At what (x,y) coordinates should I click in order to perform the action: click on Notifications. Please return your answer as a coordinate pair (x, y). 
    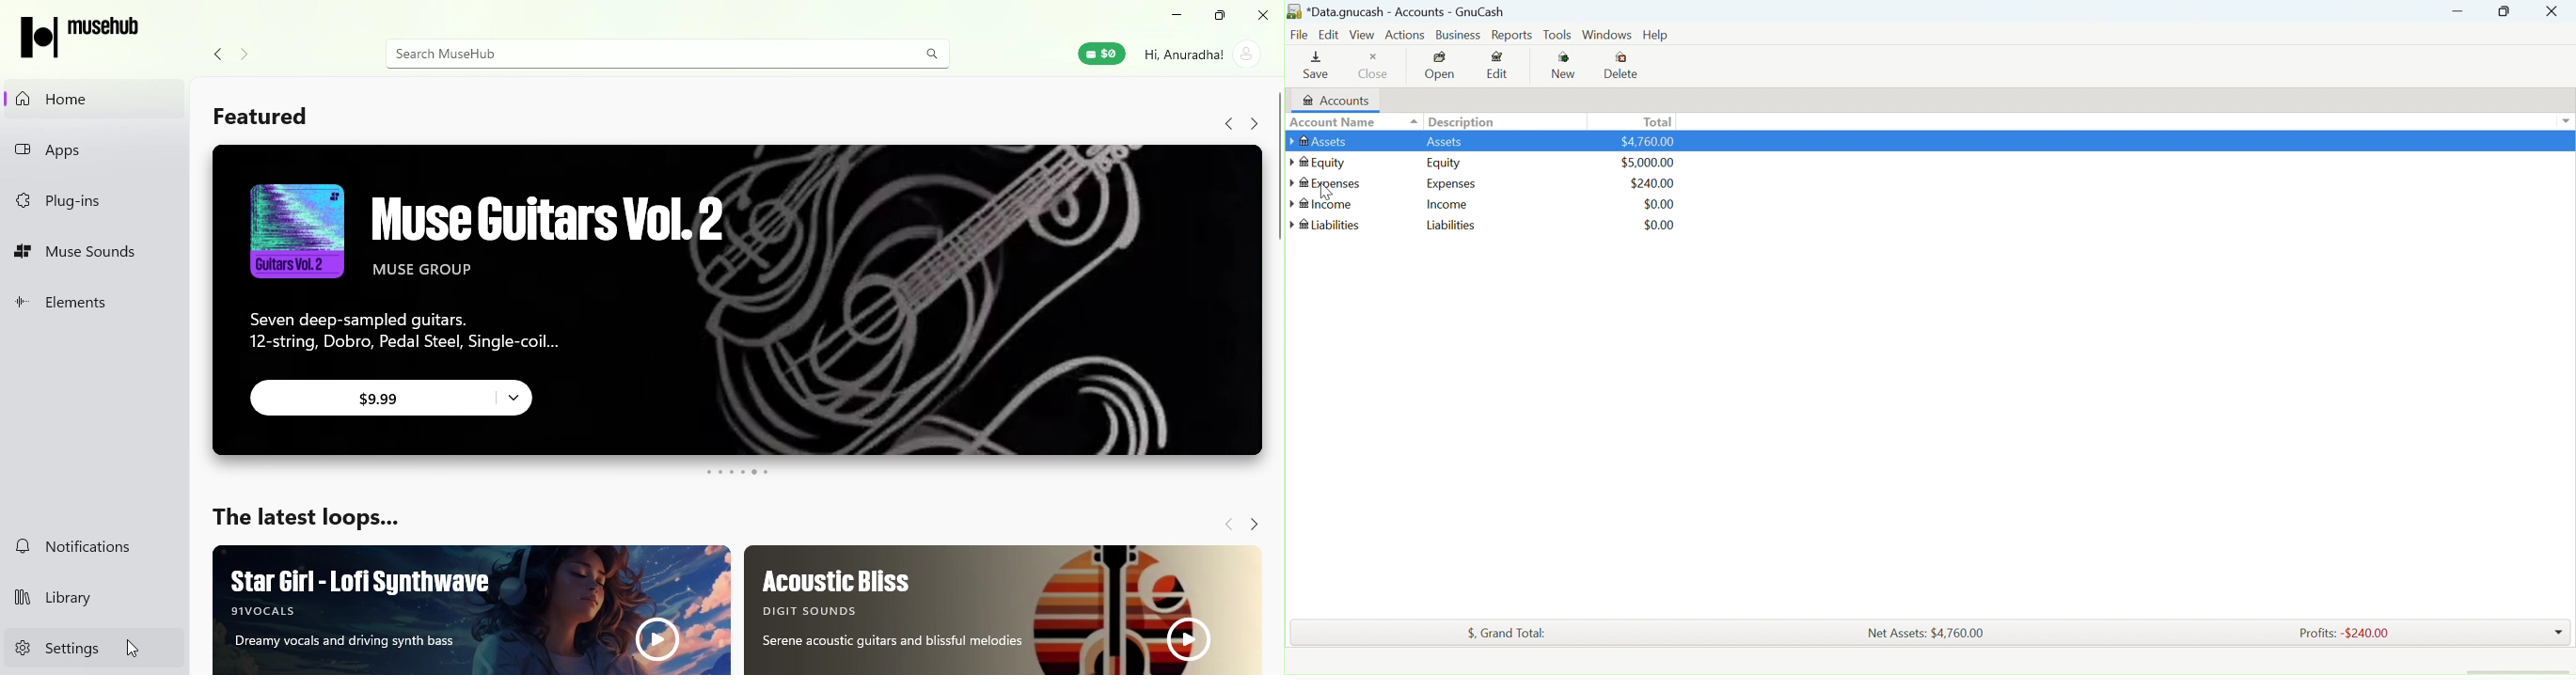
    Looking at the image, I should click on (94, 546).